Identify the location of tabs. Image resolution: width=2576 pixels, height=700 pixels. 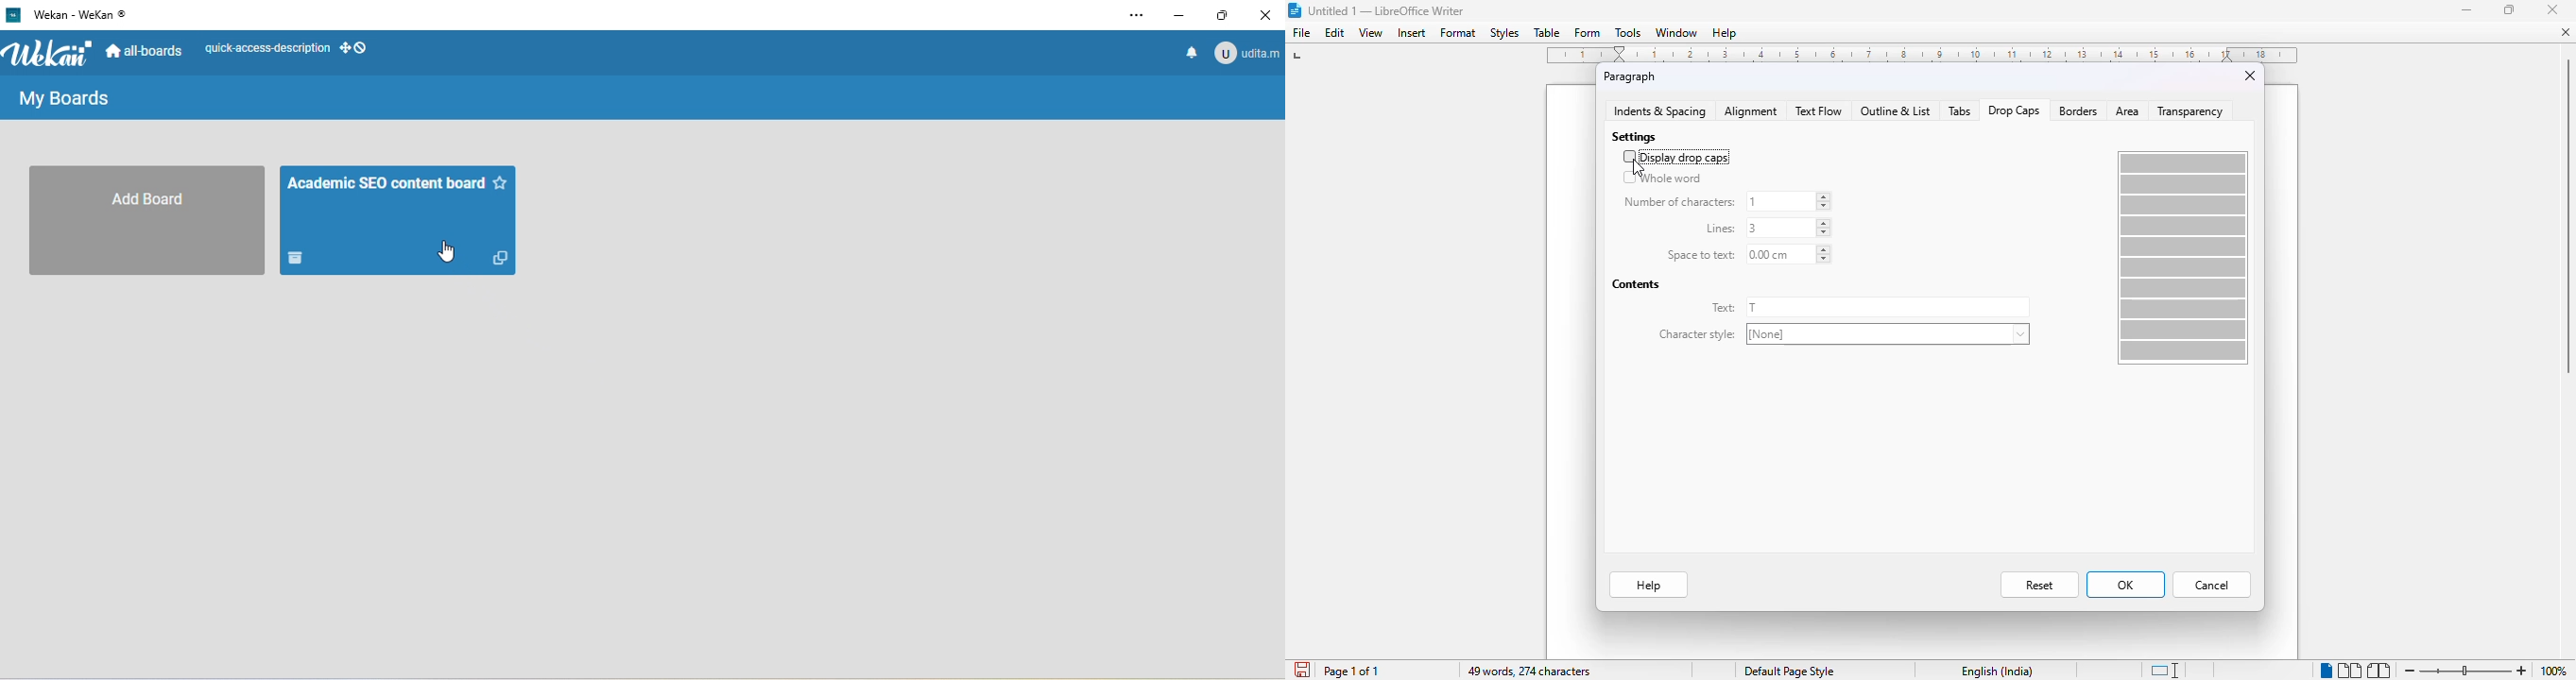
(1961, 110).